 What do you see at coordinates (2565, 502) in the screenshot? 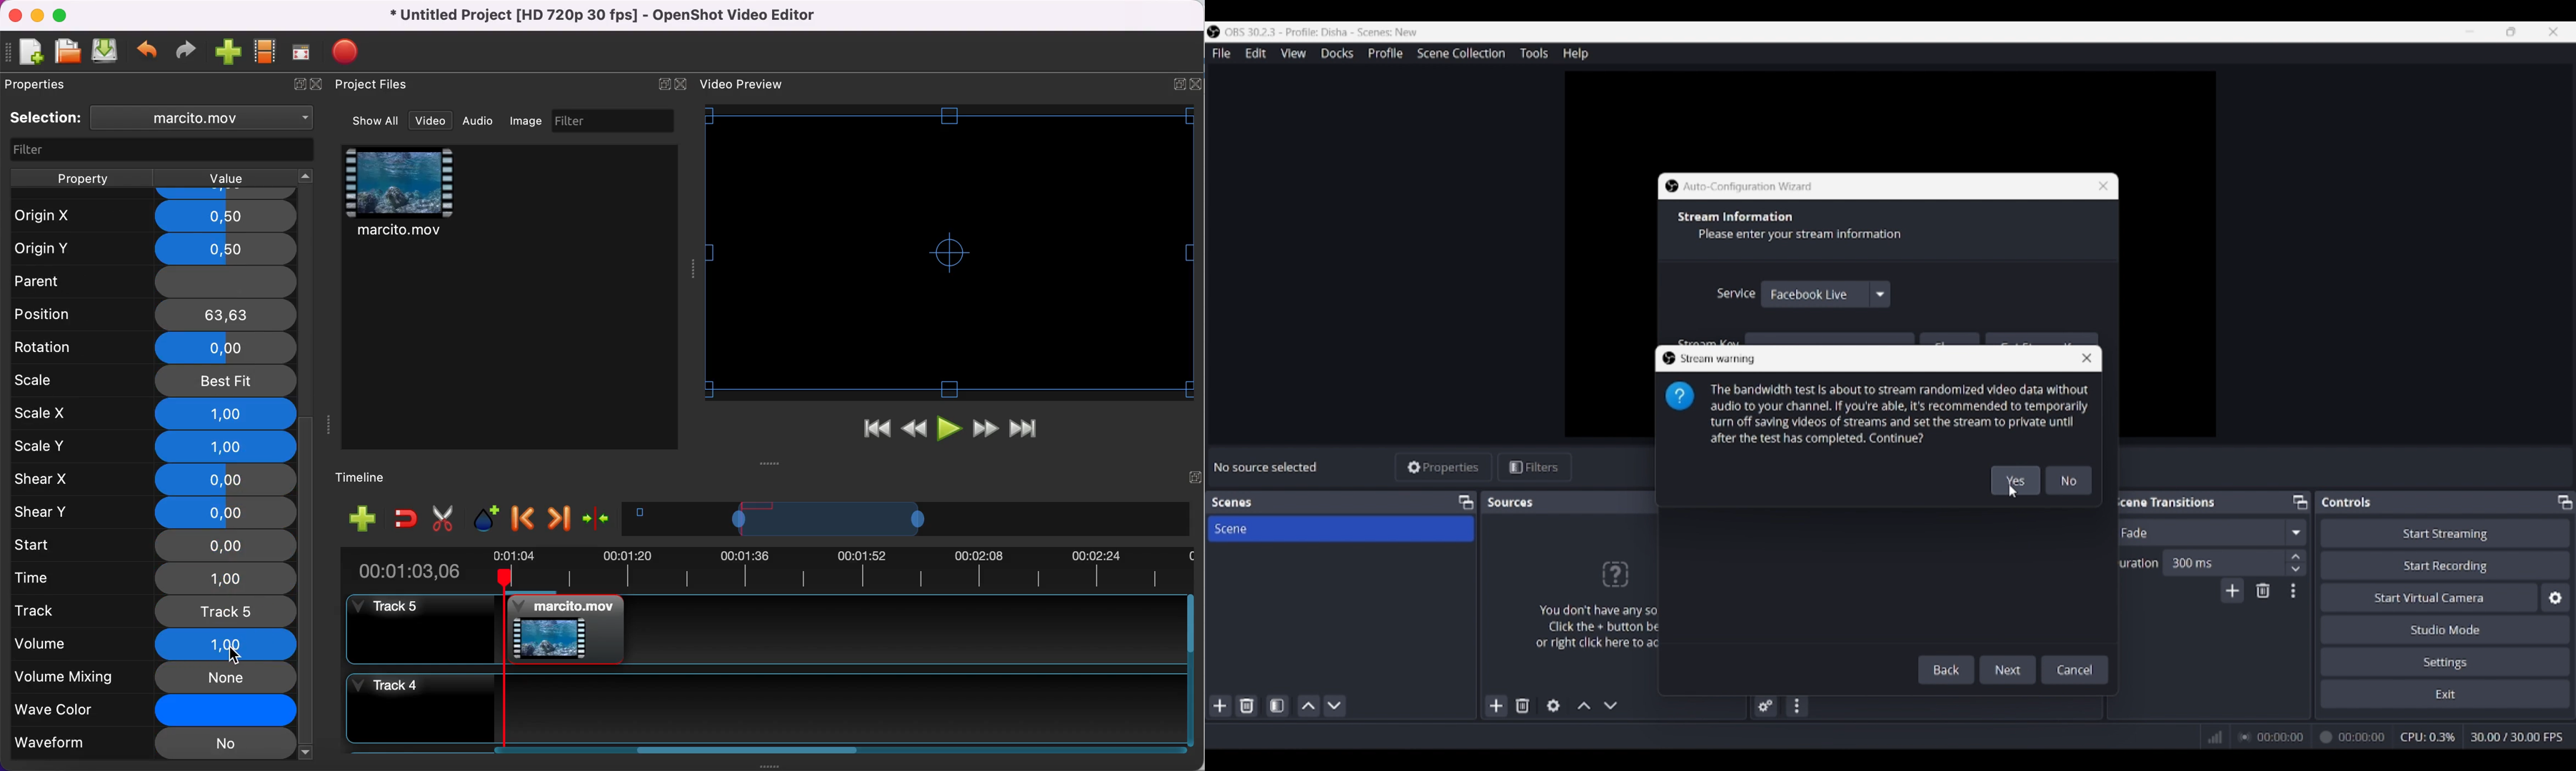
I see `Float controls panel` at bounding box center [2565, 502].